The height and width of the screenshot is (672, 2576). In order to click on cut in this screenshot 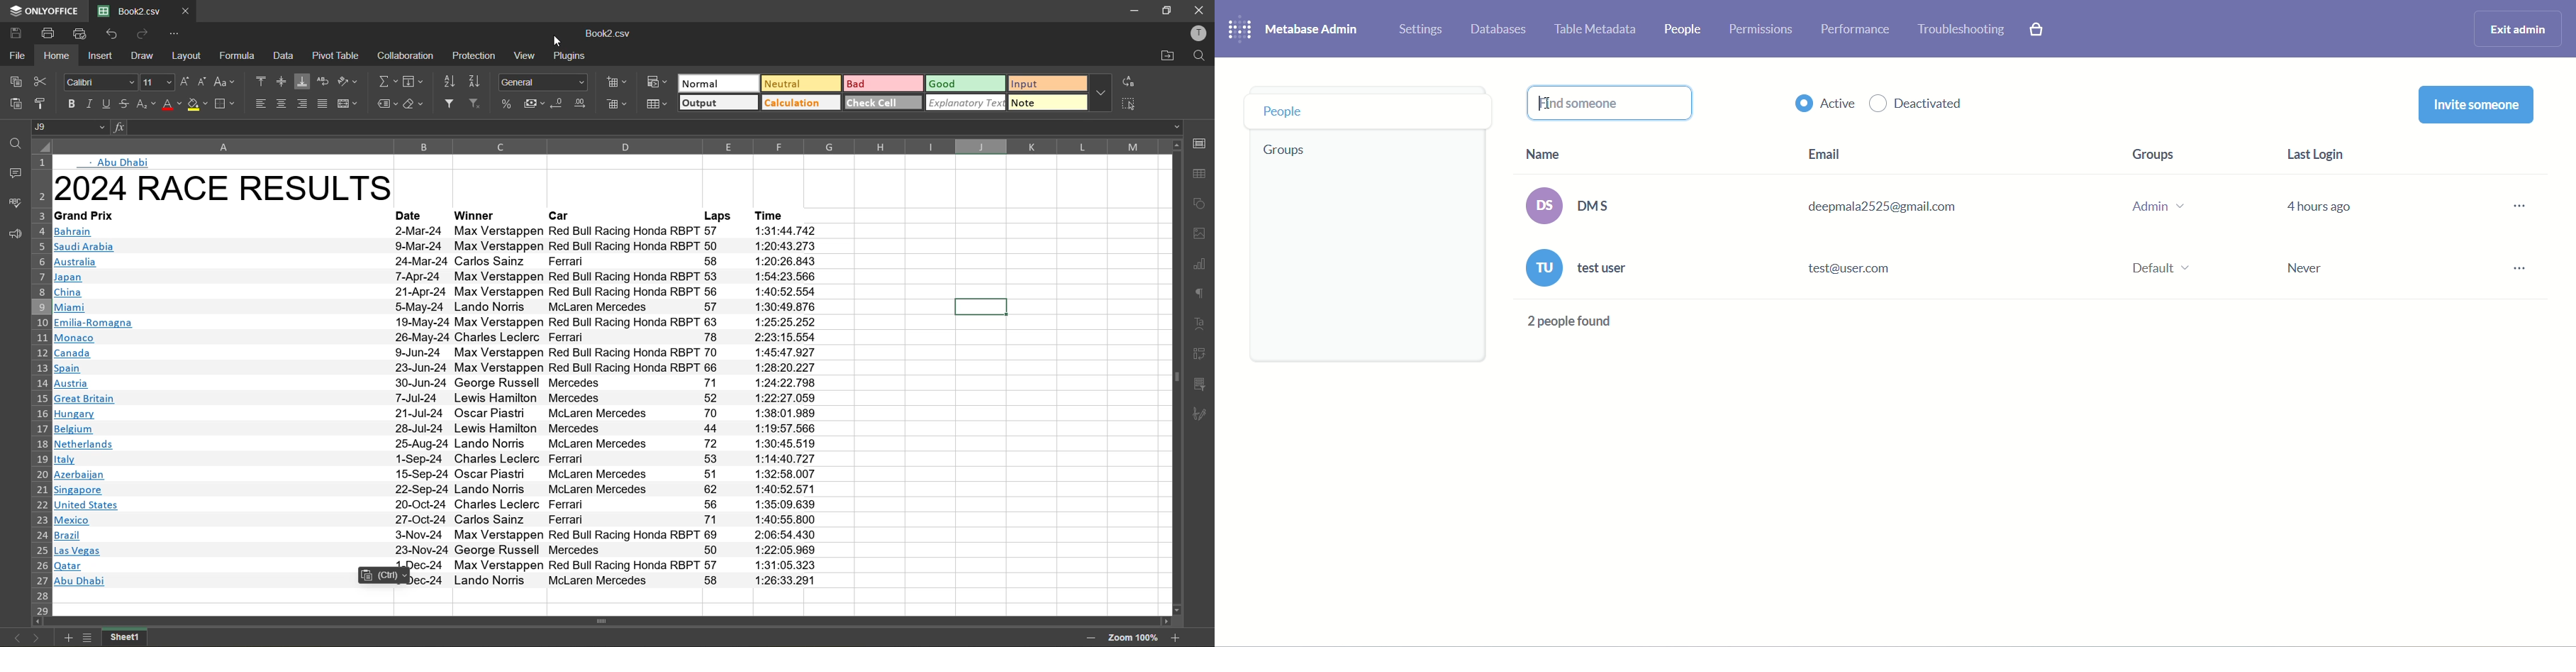, I will do `click(45, 80)`.